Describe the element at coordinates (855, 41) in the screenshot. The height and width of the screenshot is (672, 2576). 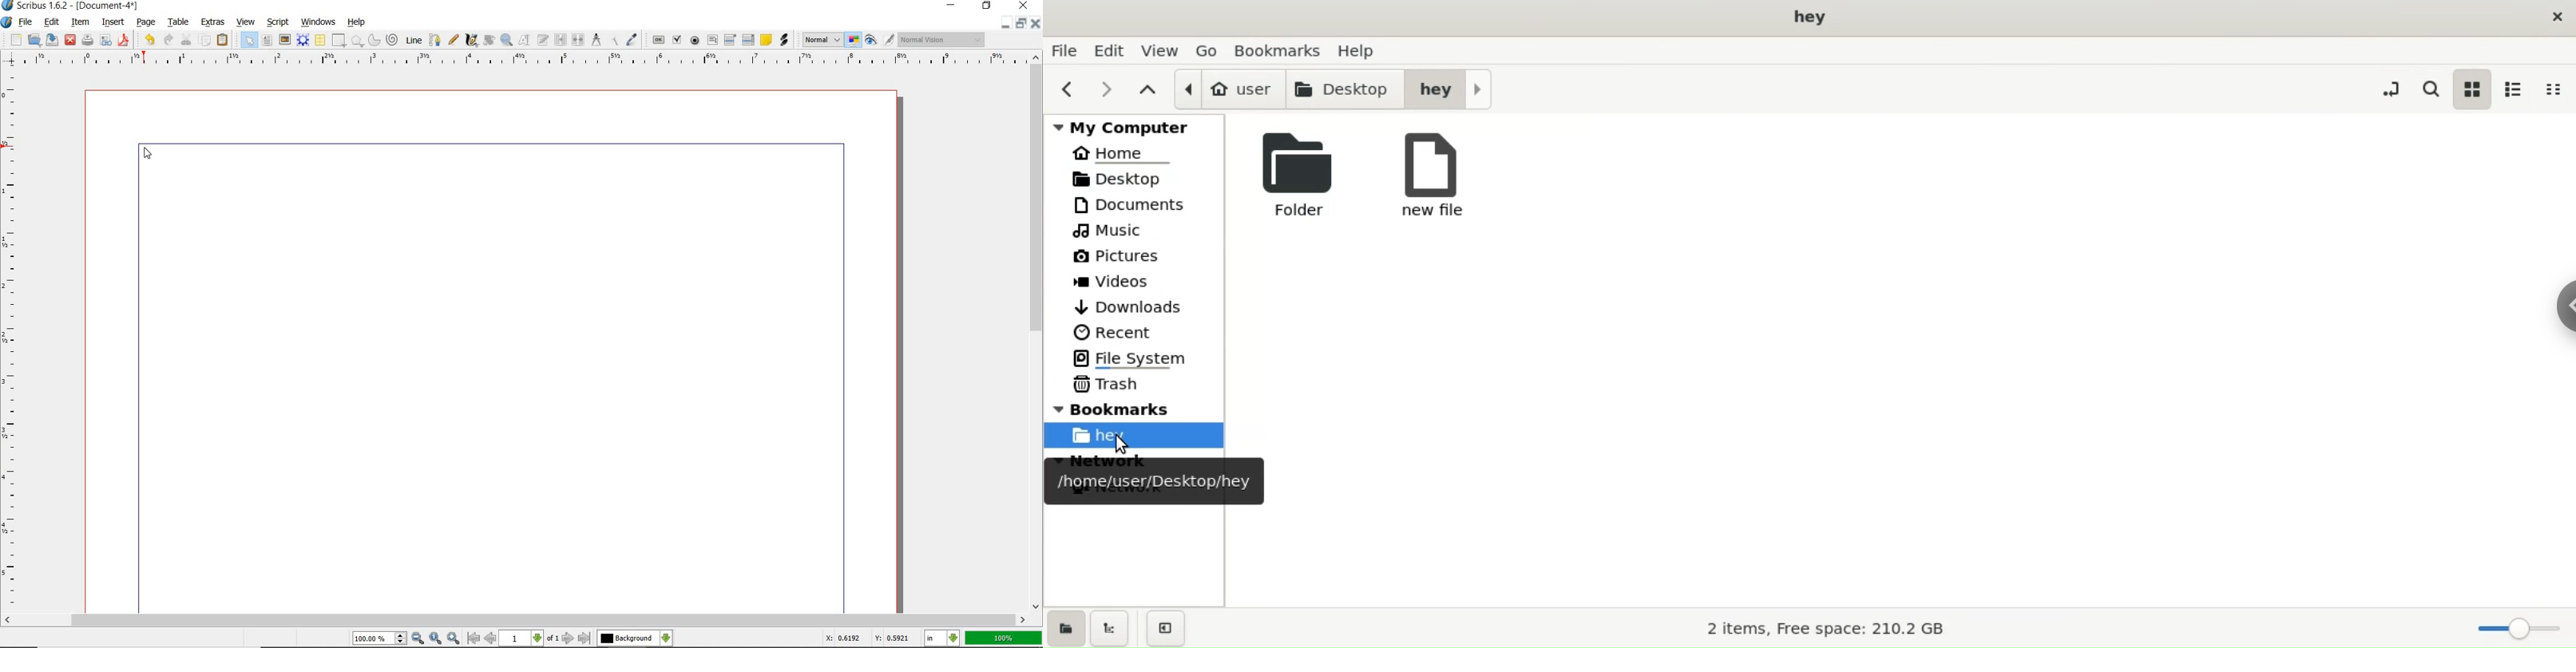
I see `toggle color management` at that location.